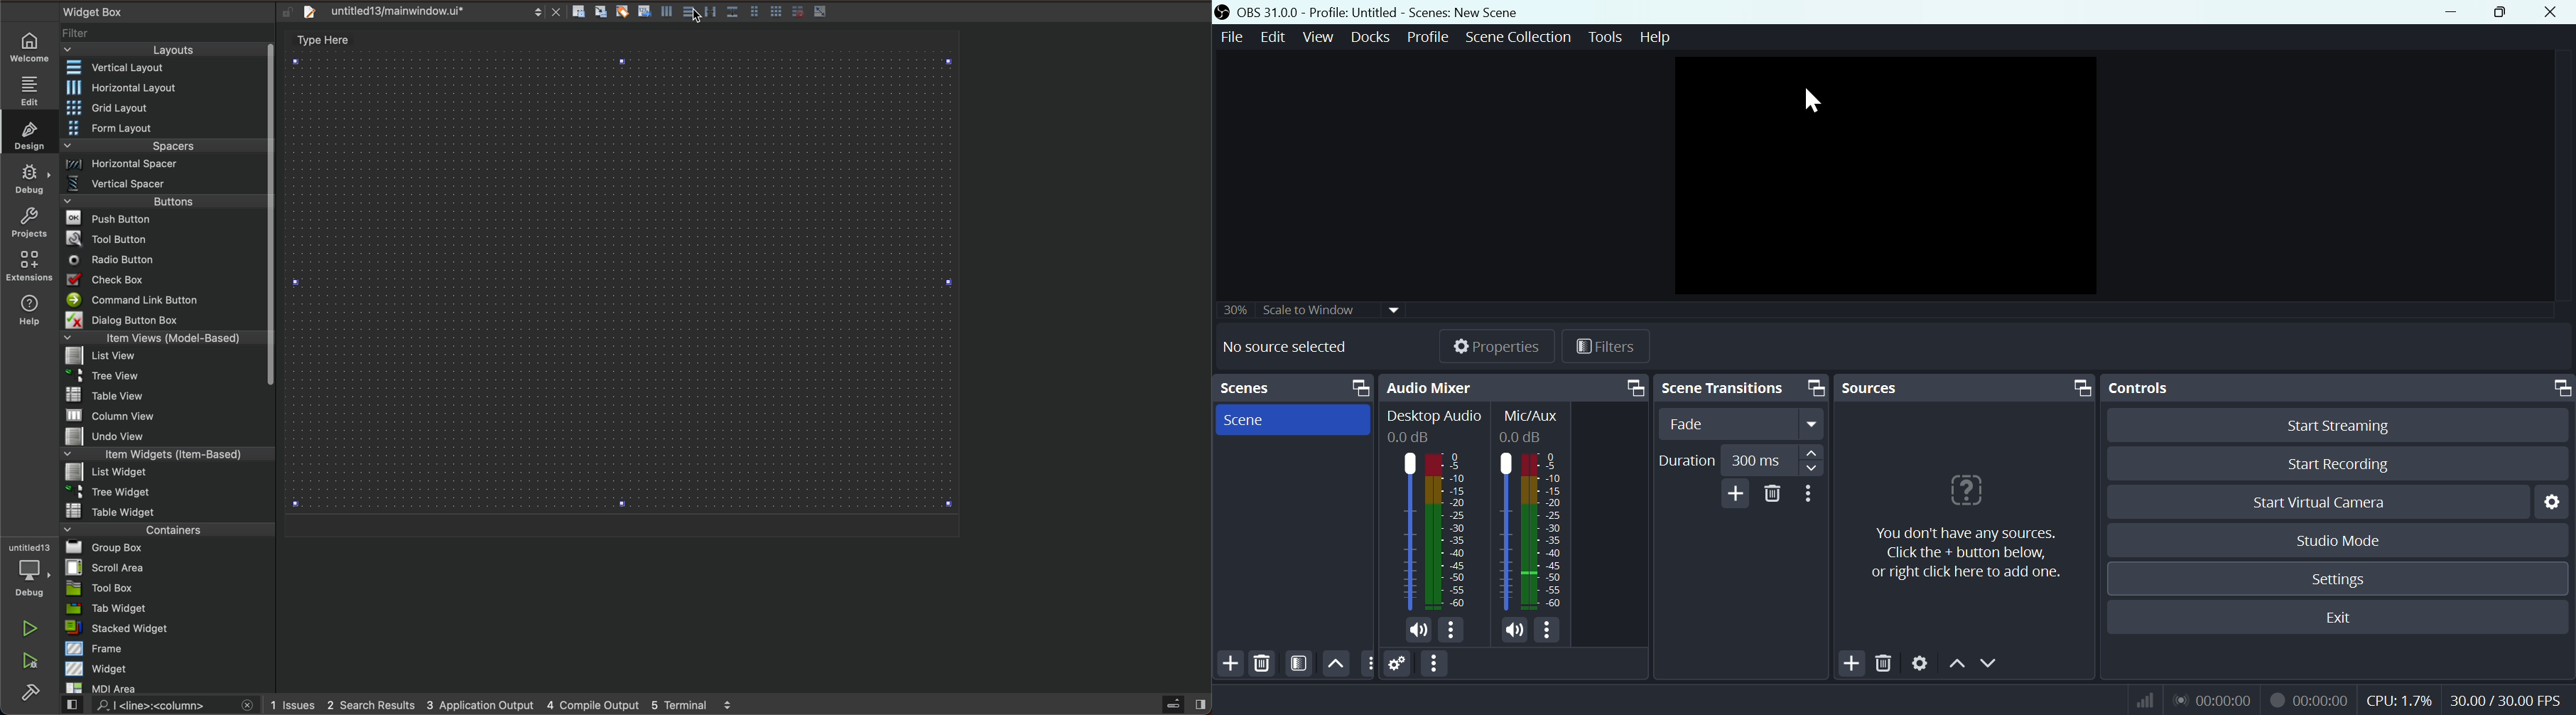 The image size is (2576, 728). I want to click on items view, so click(165, 338).